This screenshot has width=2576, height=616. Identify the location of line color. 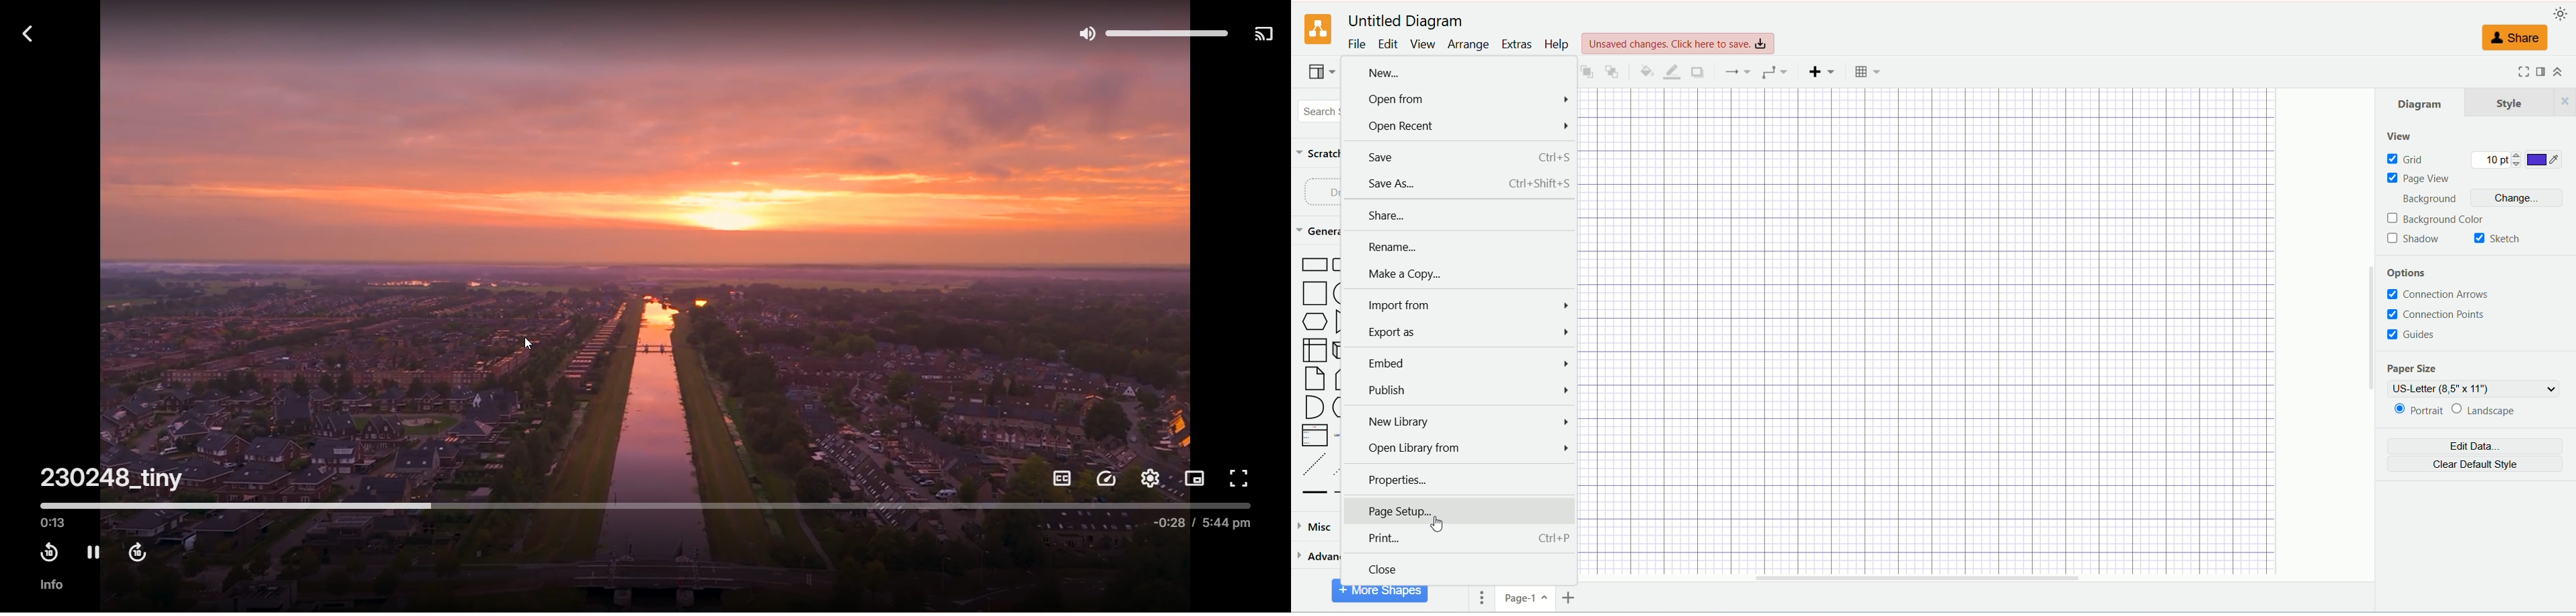
(1670, 72).